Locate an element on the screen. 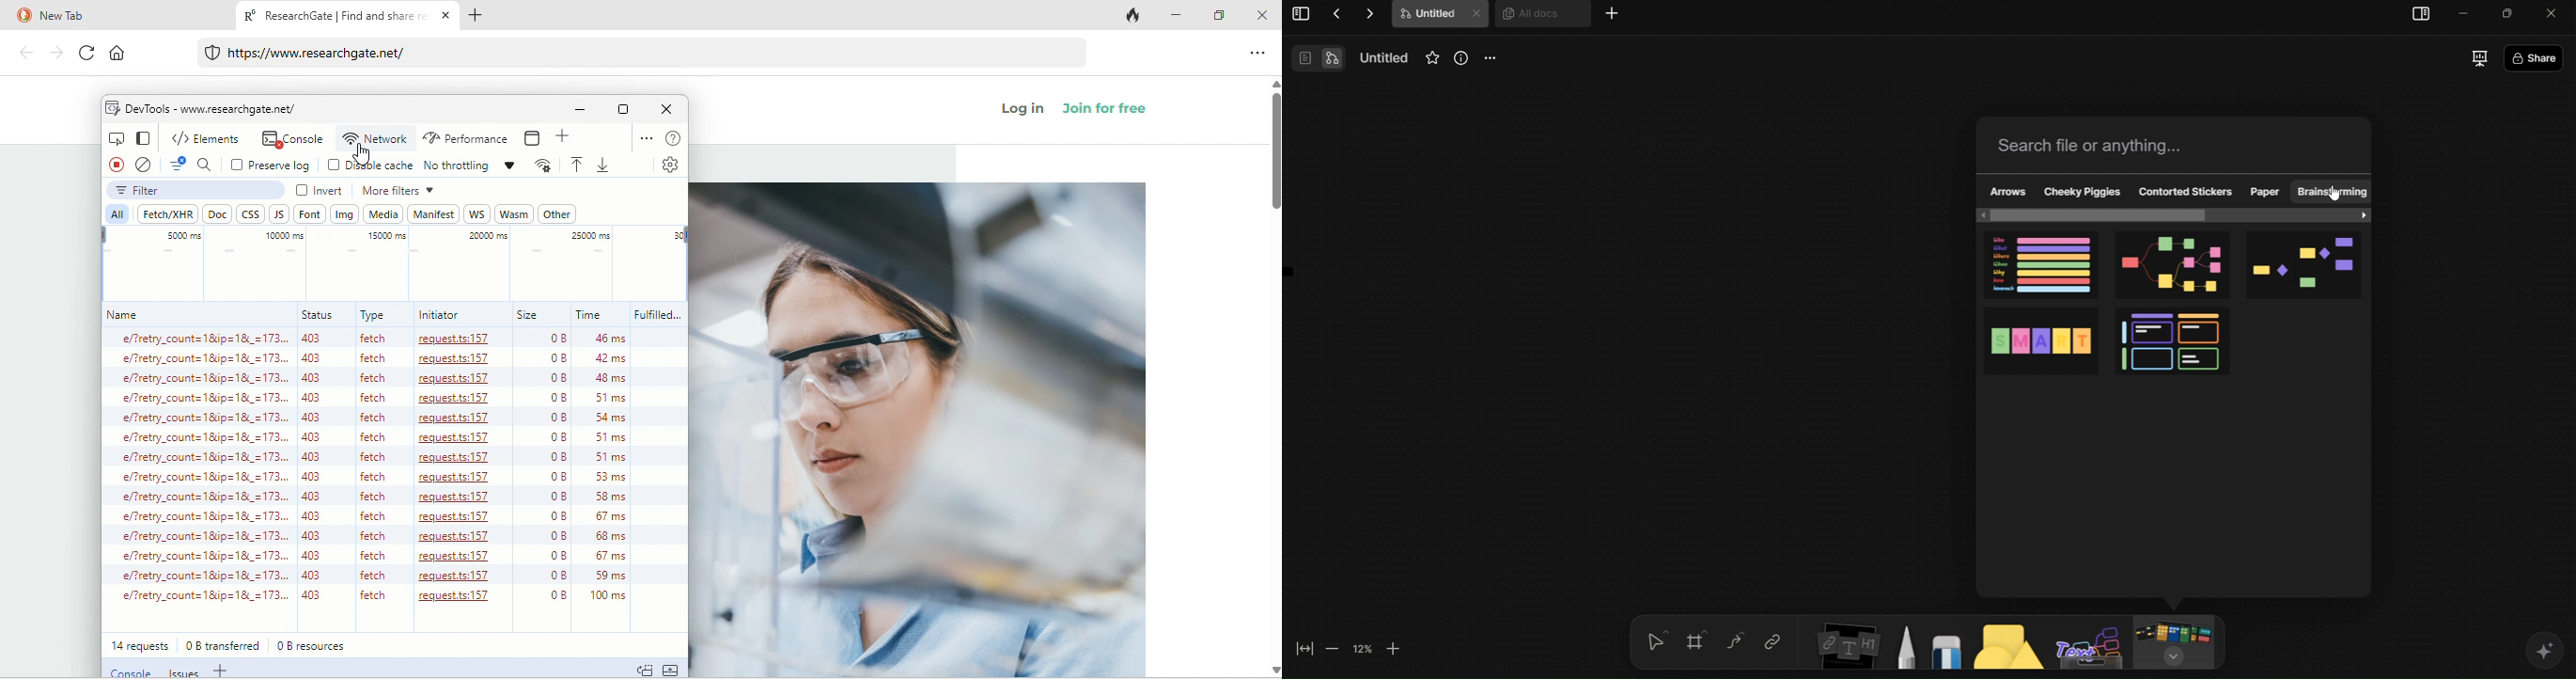 The width and height of the screenshot is (2576, 700). Zoom is located at coordinates (1347, 649).